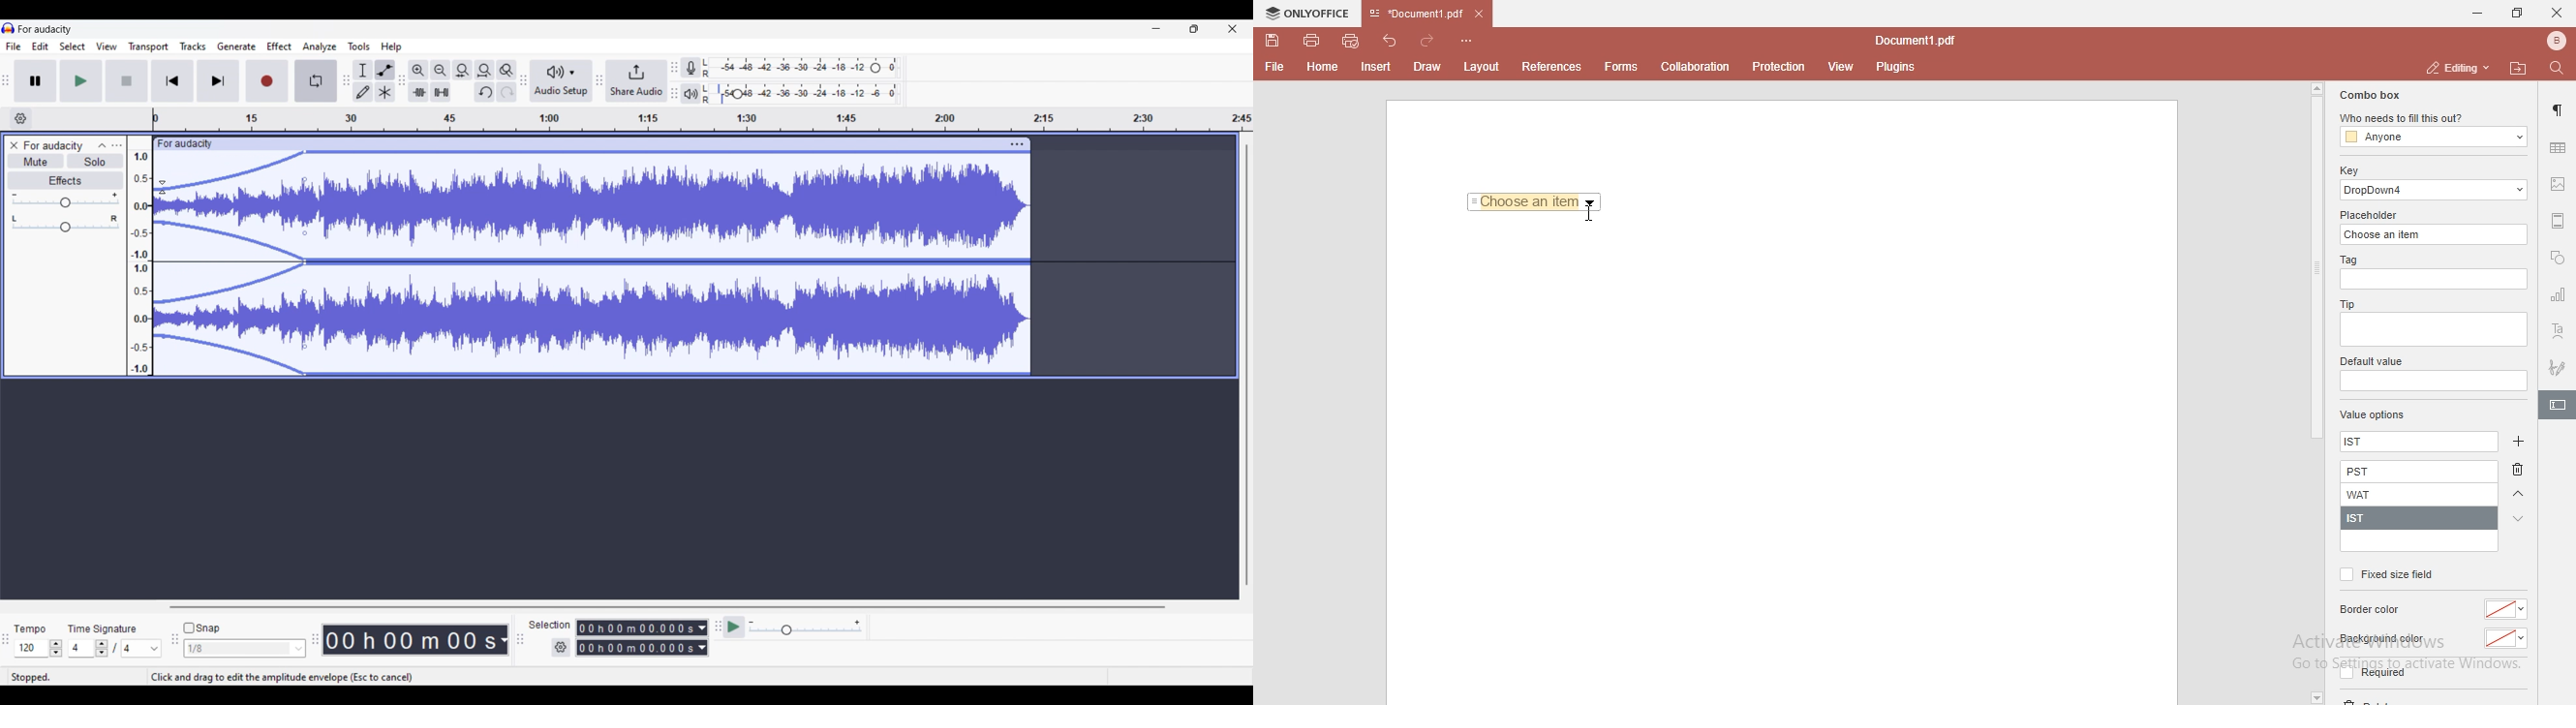 Image resolution: width=2576 pixels, height=728 pixels. Describe the element at coordinates (2432, 382) in the screenshot. I see `empty box` at that location.